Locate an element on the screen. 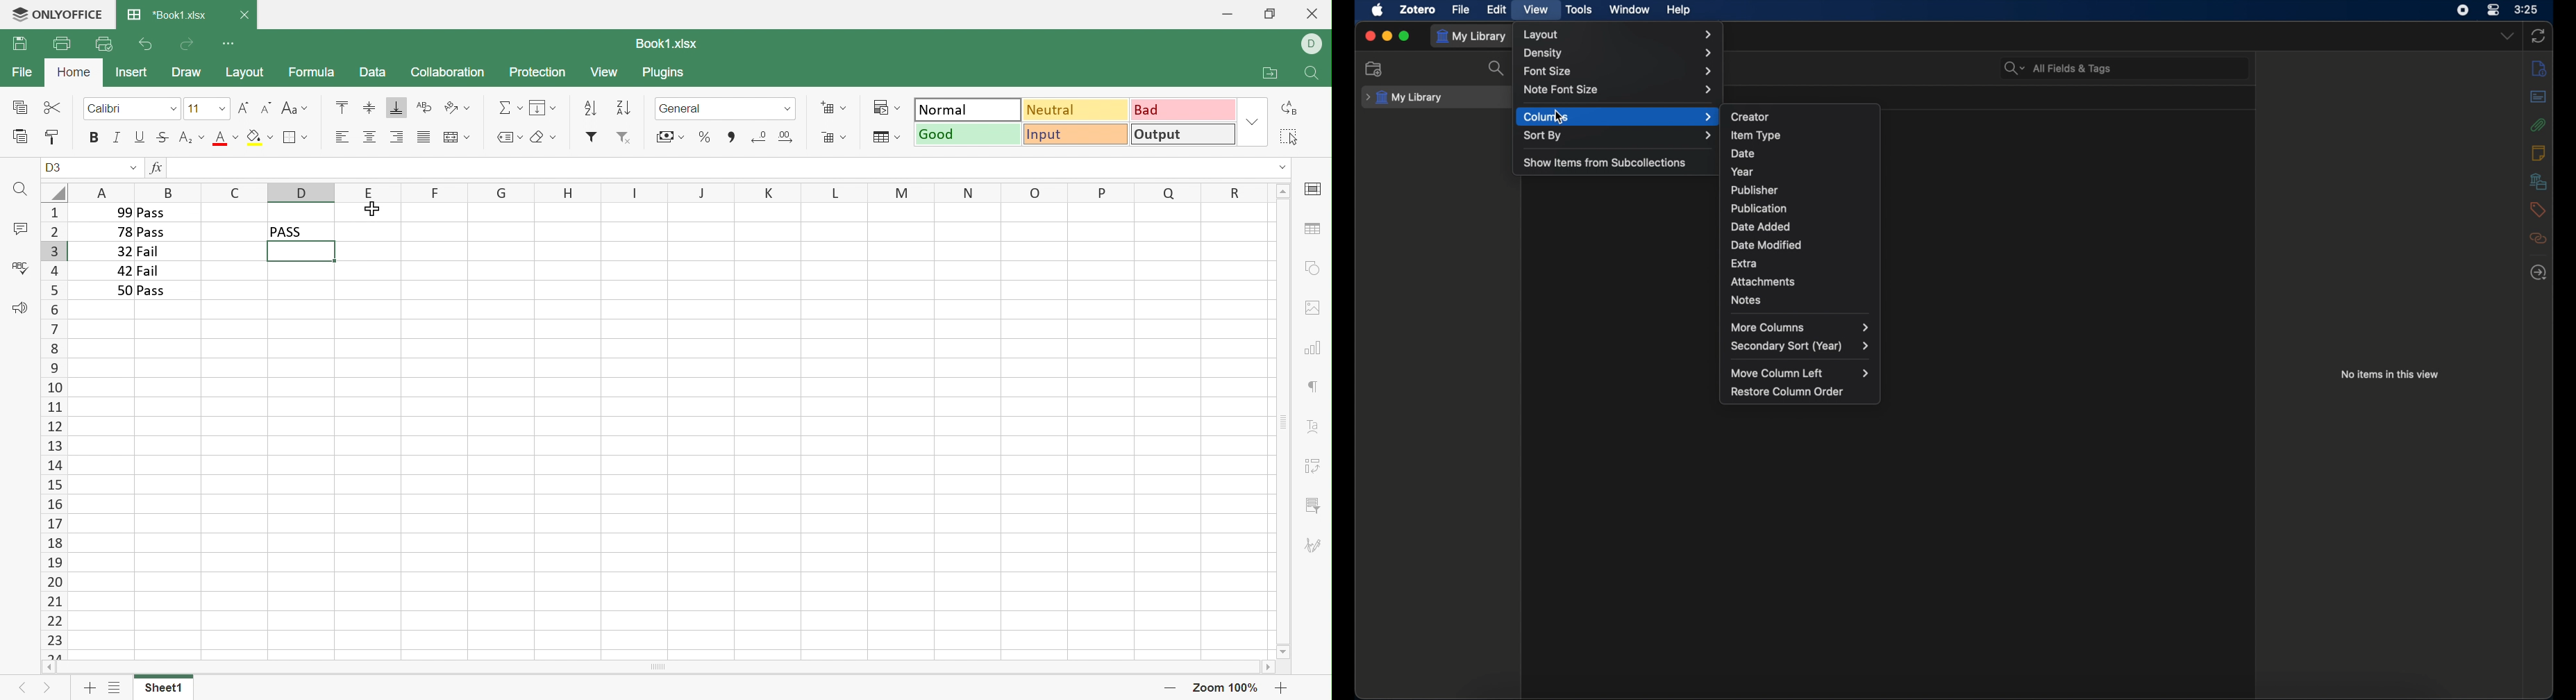  screen recorder is located at coordinates (2463, 10).